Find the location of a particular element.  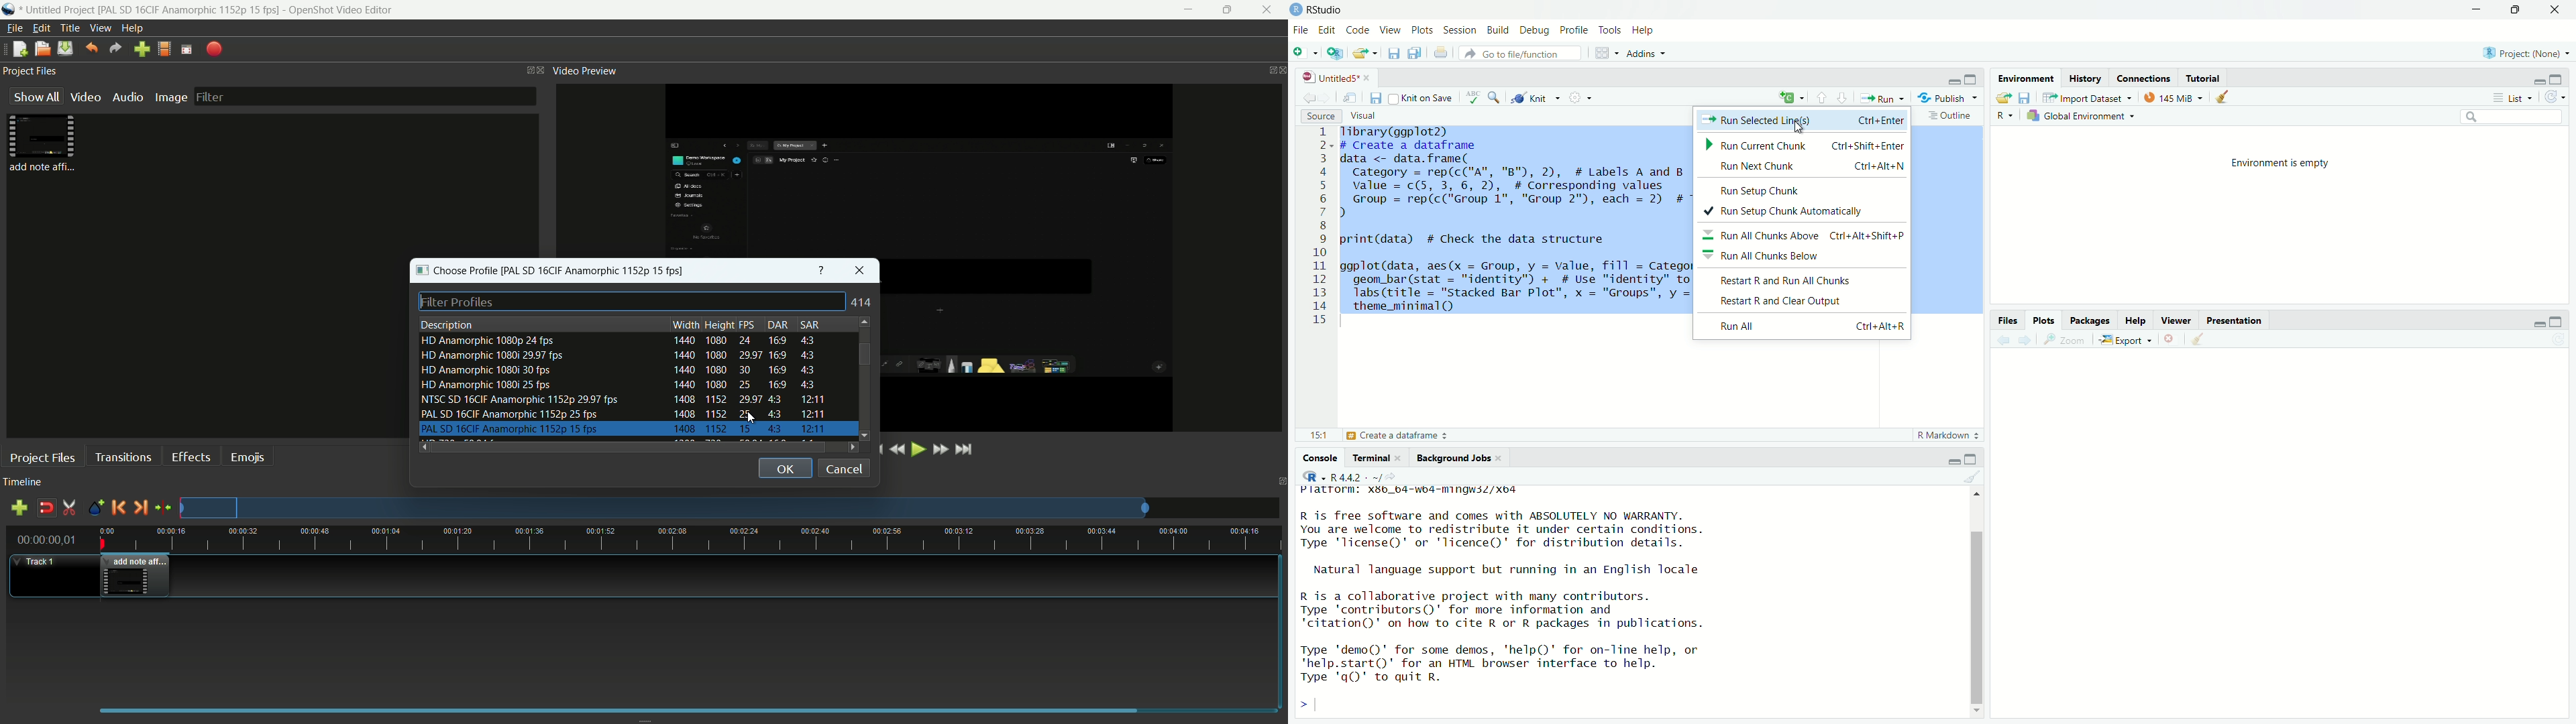

1 2 3 4 5 6 7 8 9 10 11 12 13 14 15 is located at coordinates (1321, 227).